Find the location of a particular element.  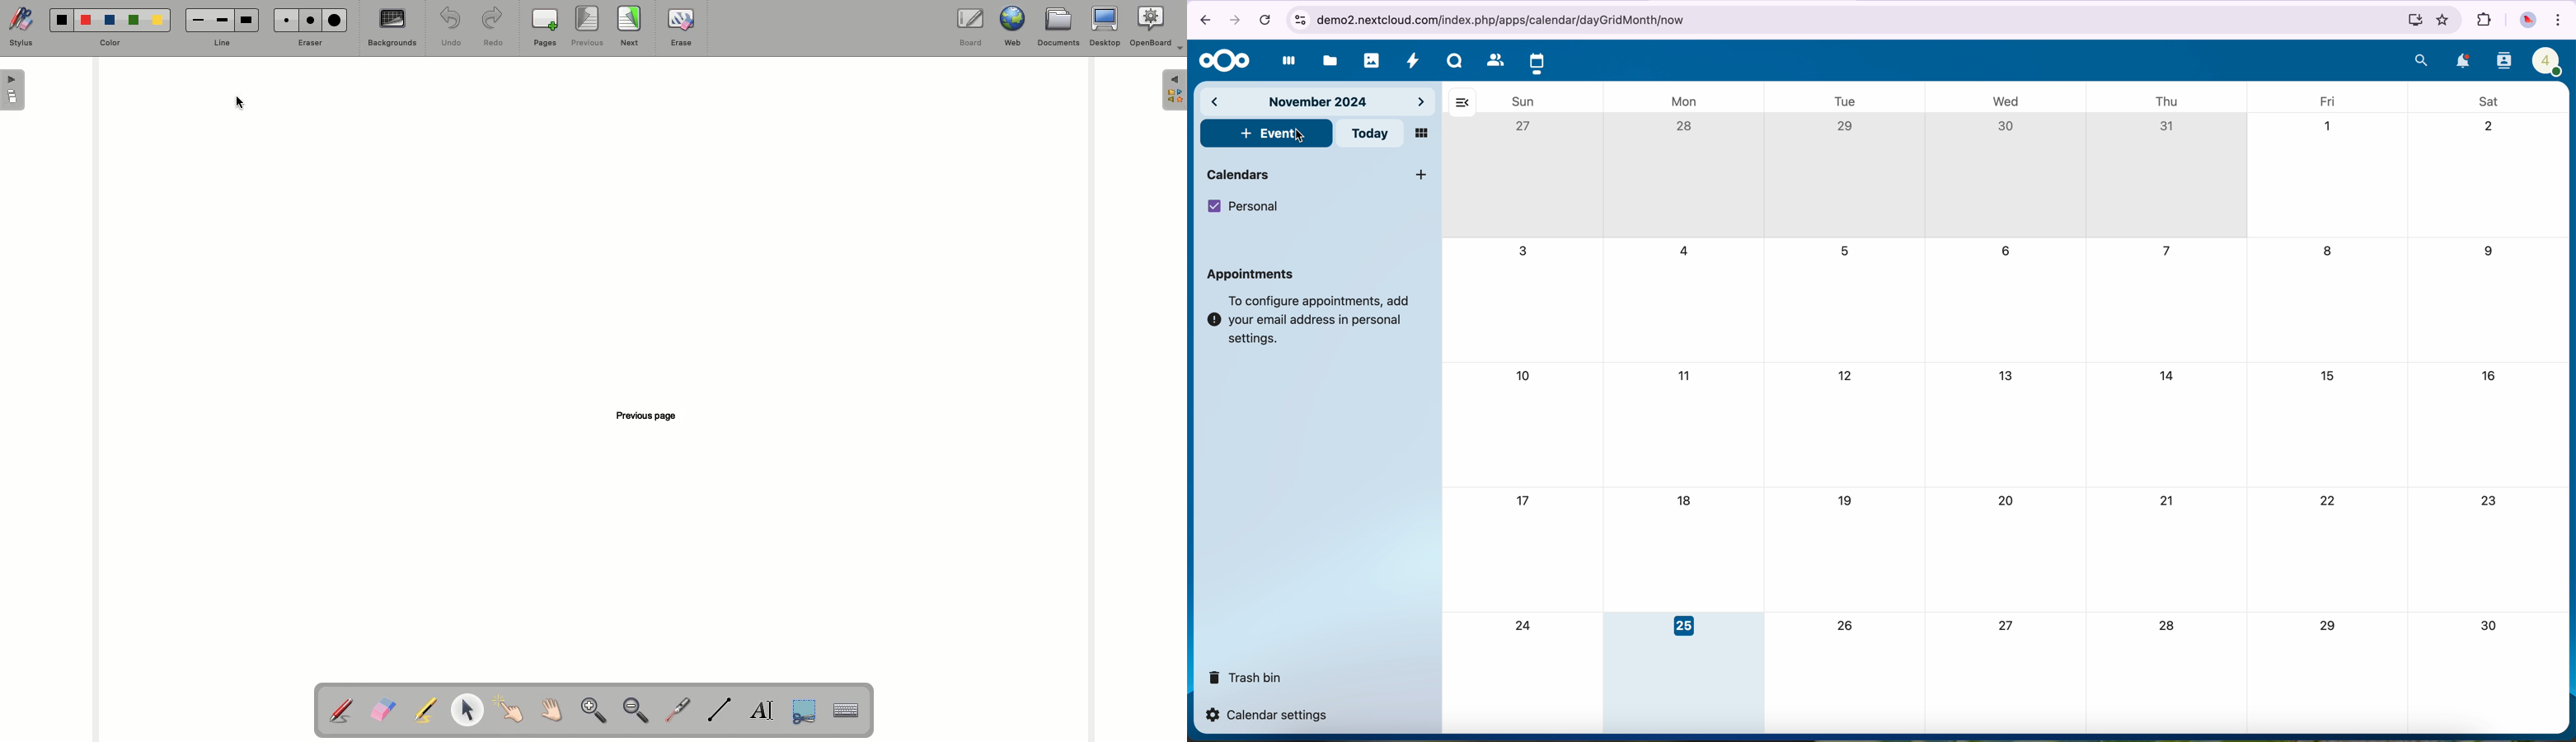

install Nextcloud is located at coordinates (2414, 19).